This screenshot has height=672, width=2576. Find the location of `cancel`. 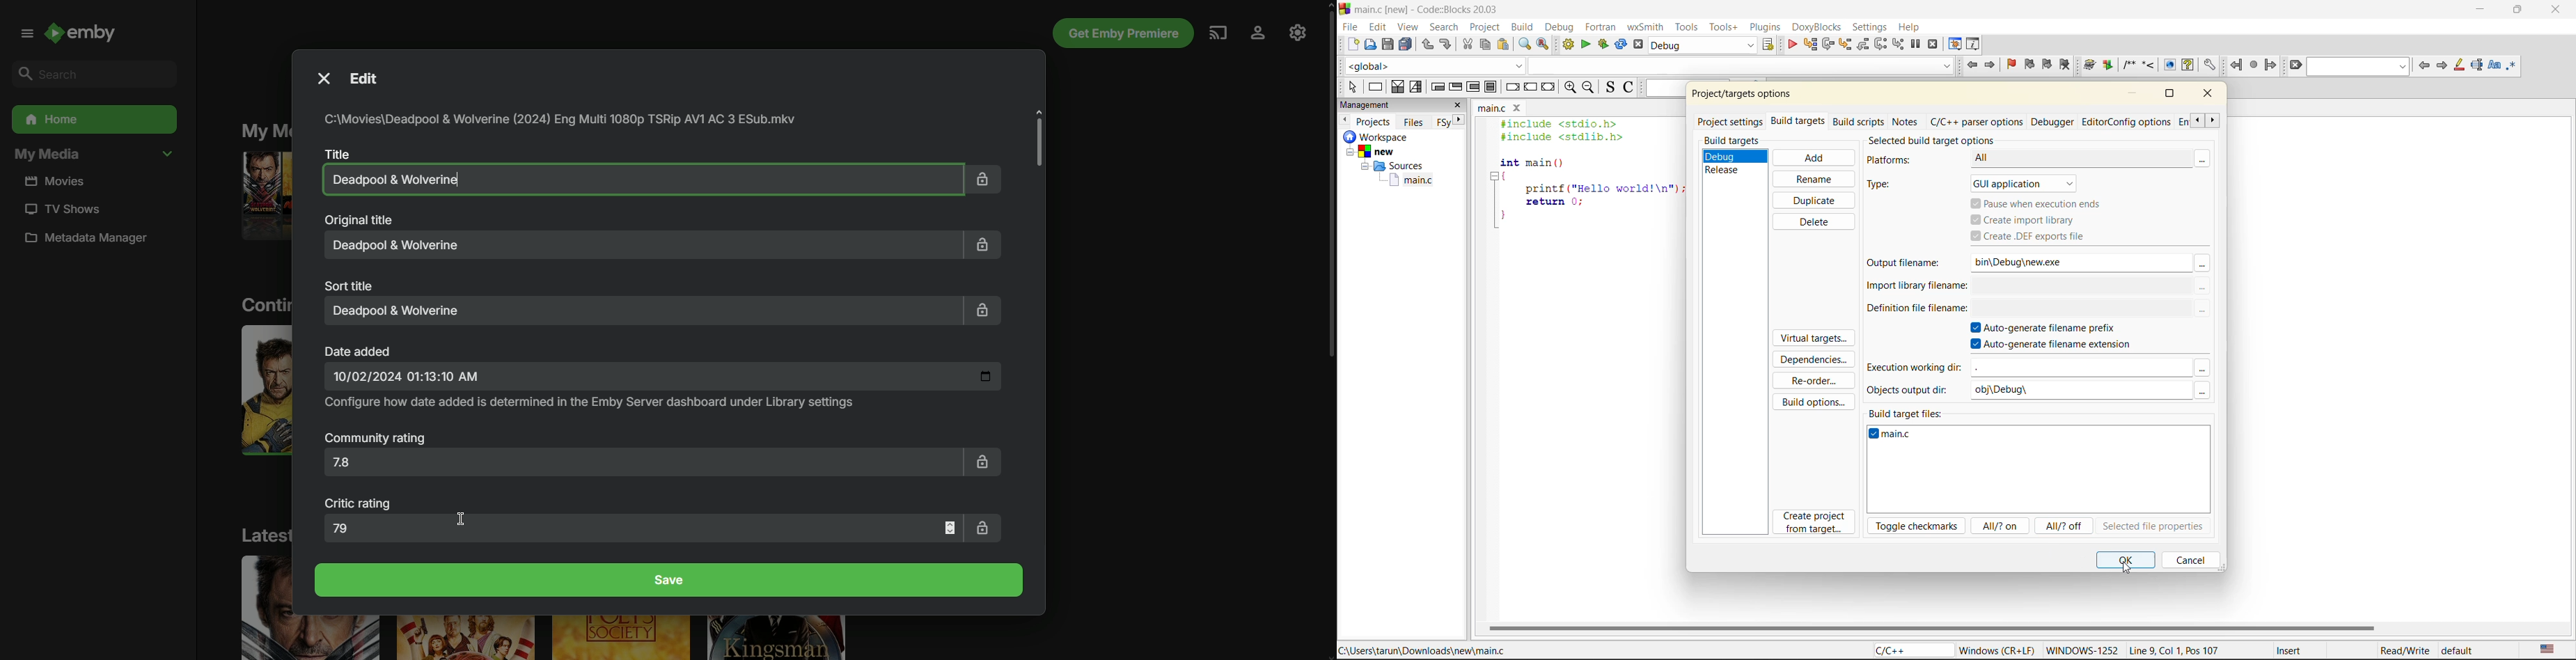

cancel is located at coordinates (2192, 560).